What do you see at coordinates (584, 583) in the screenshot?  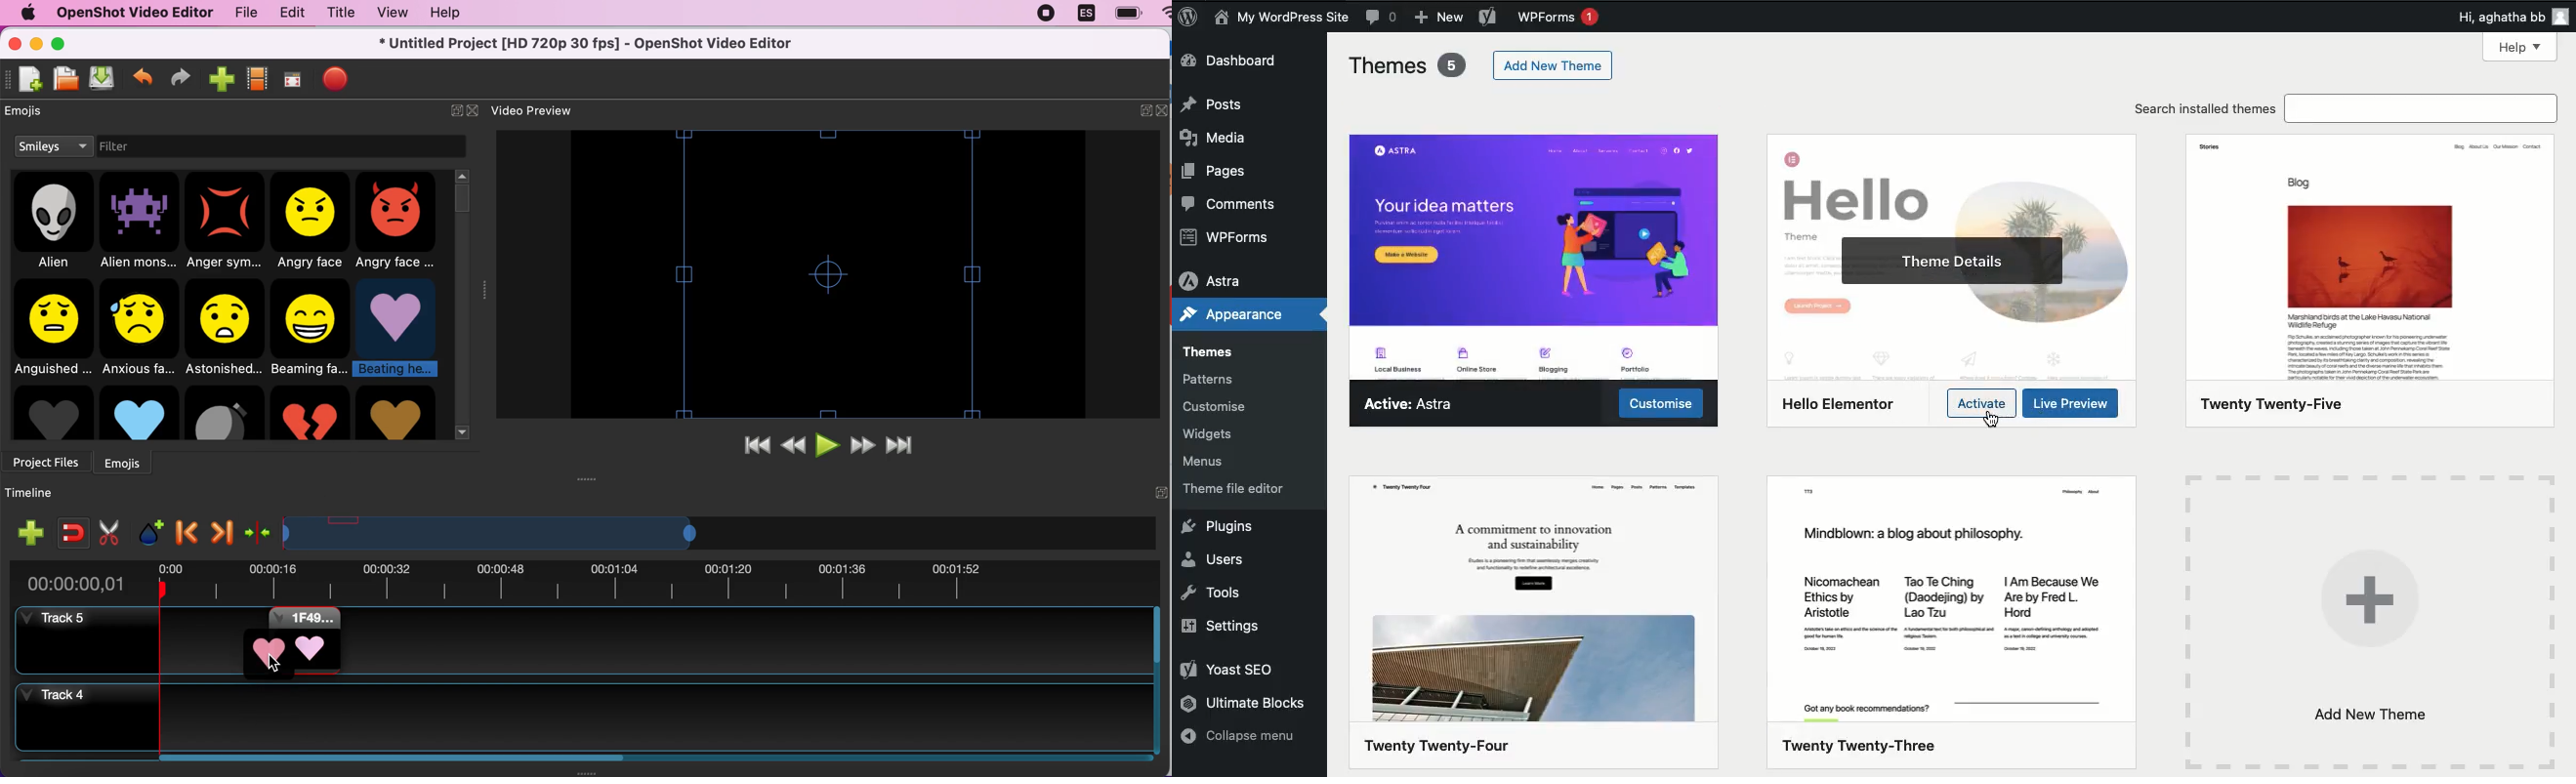 I see `time duration` at bounding box center [584, 583].